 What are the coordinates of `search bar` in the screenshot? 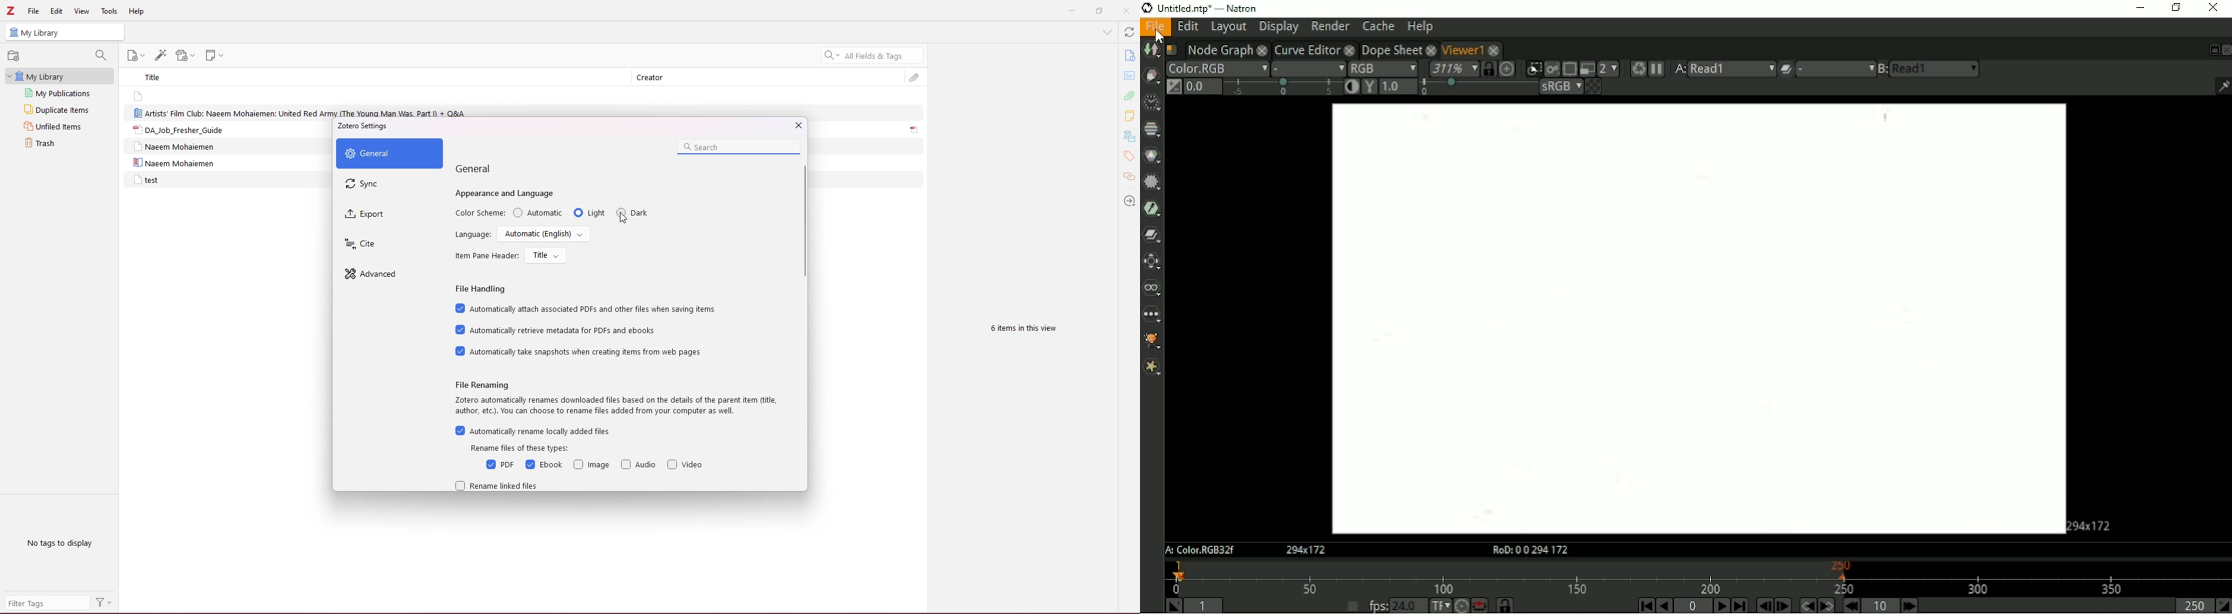 It's located at (738, 147).